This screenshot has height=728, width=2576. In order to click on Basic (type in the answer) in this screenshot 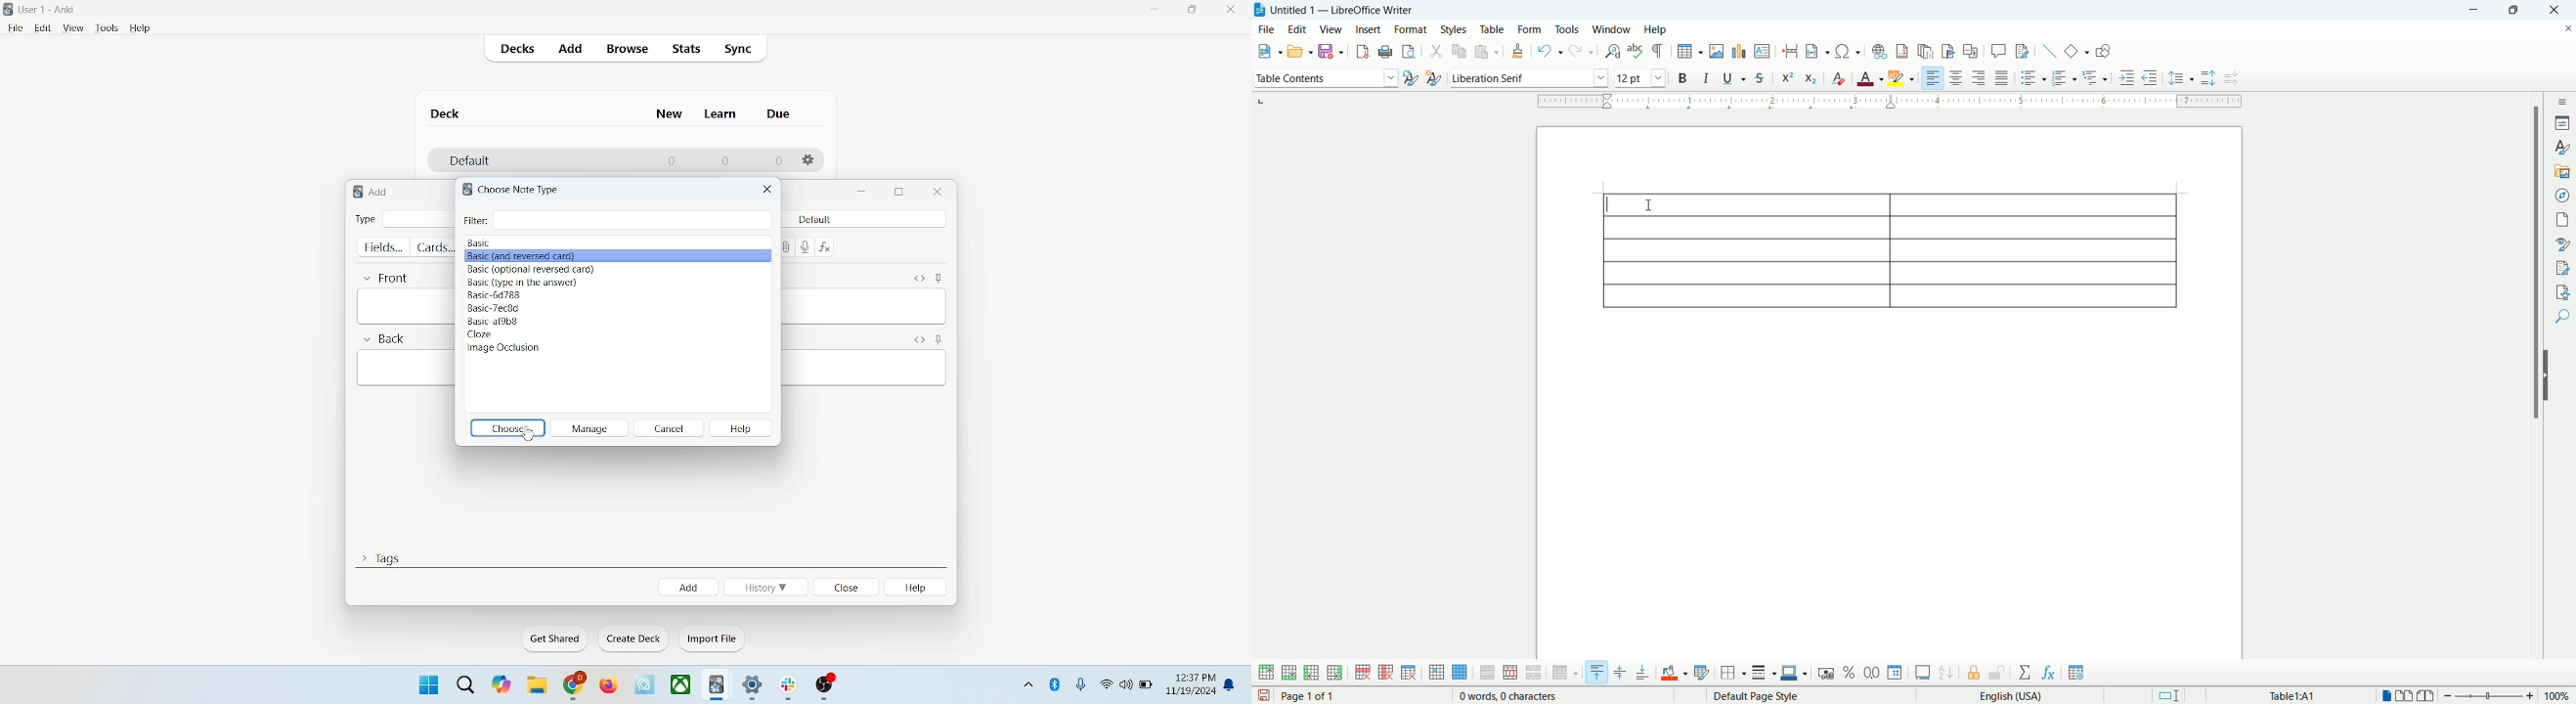, I will do `click(521, 283)`.